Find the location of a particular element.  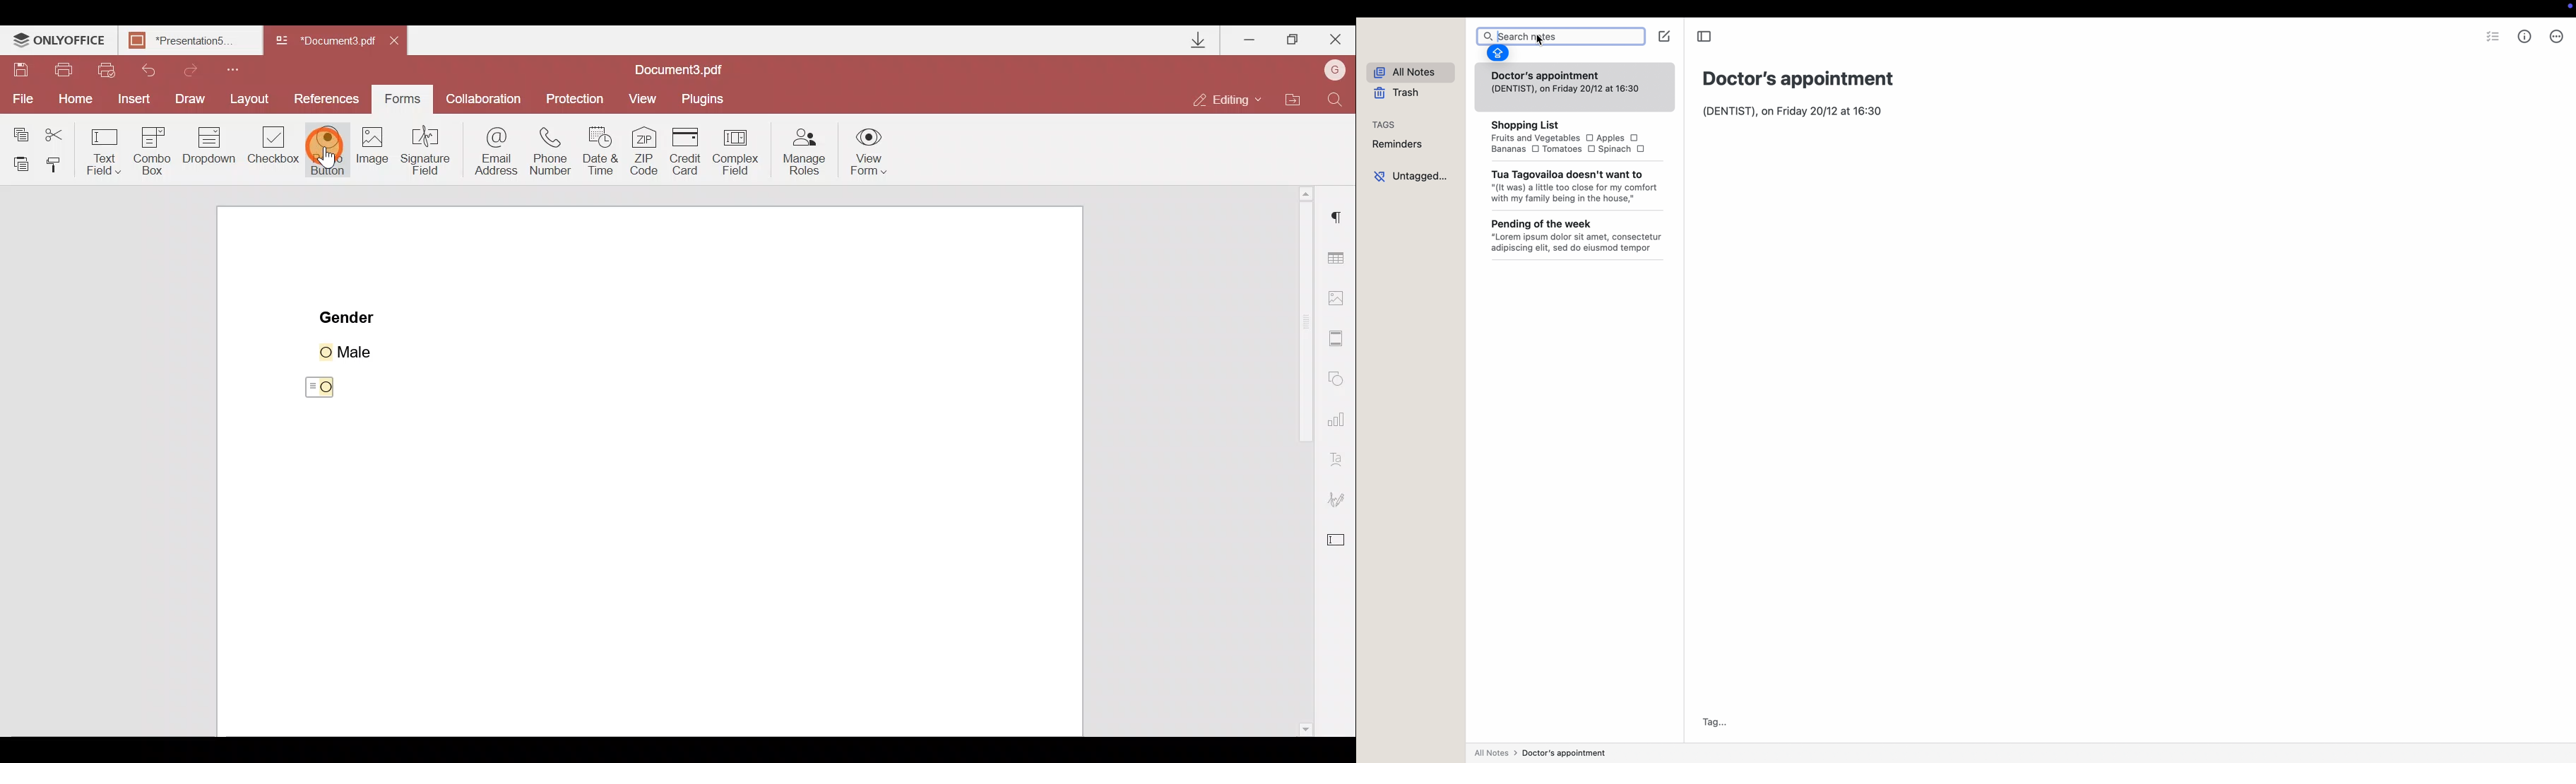

Forms is located at coordinates (406, 99).